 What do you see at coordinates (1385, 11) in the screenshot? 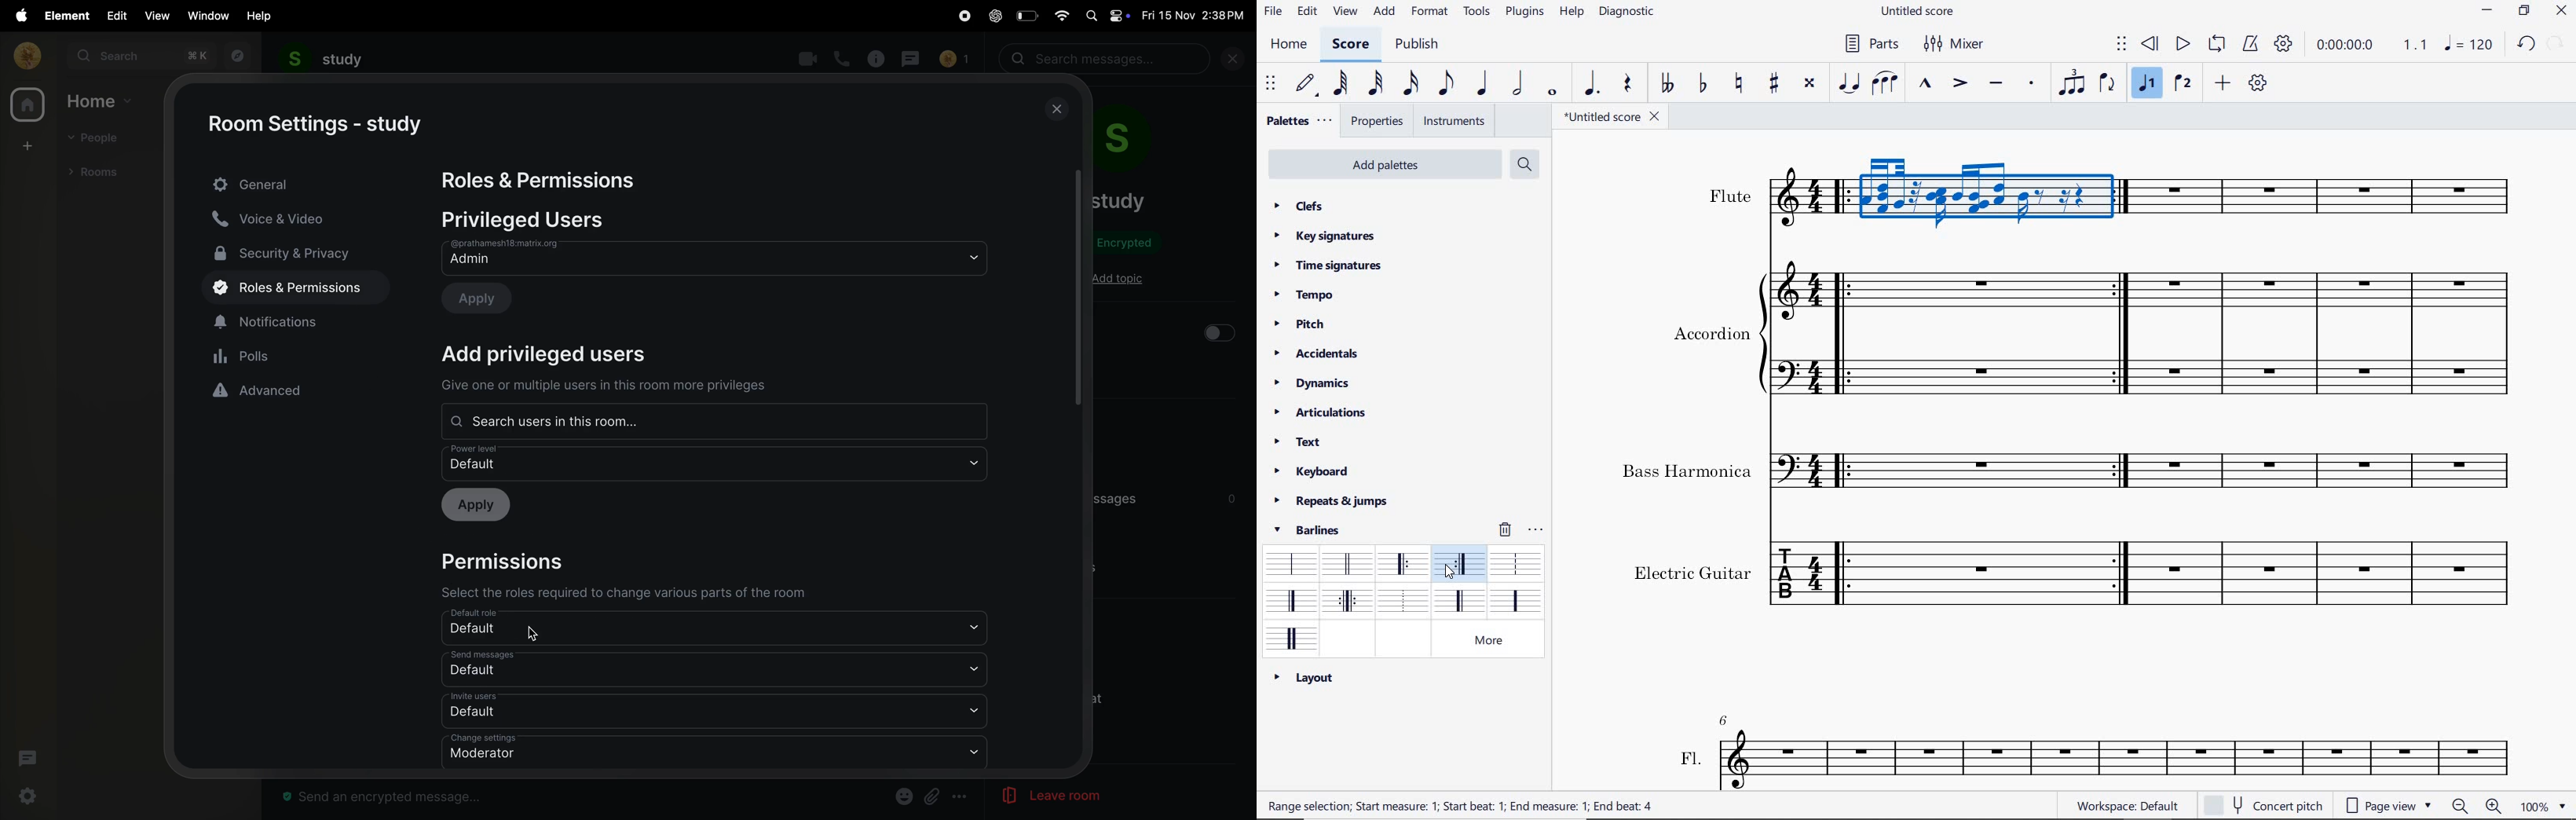
I see `add` at bounding box center [1385, 11].